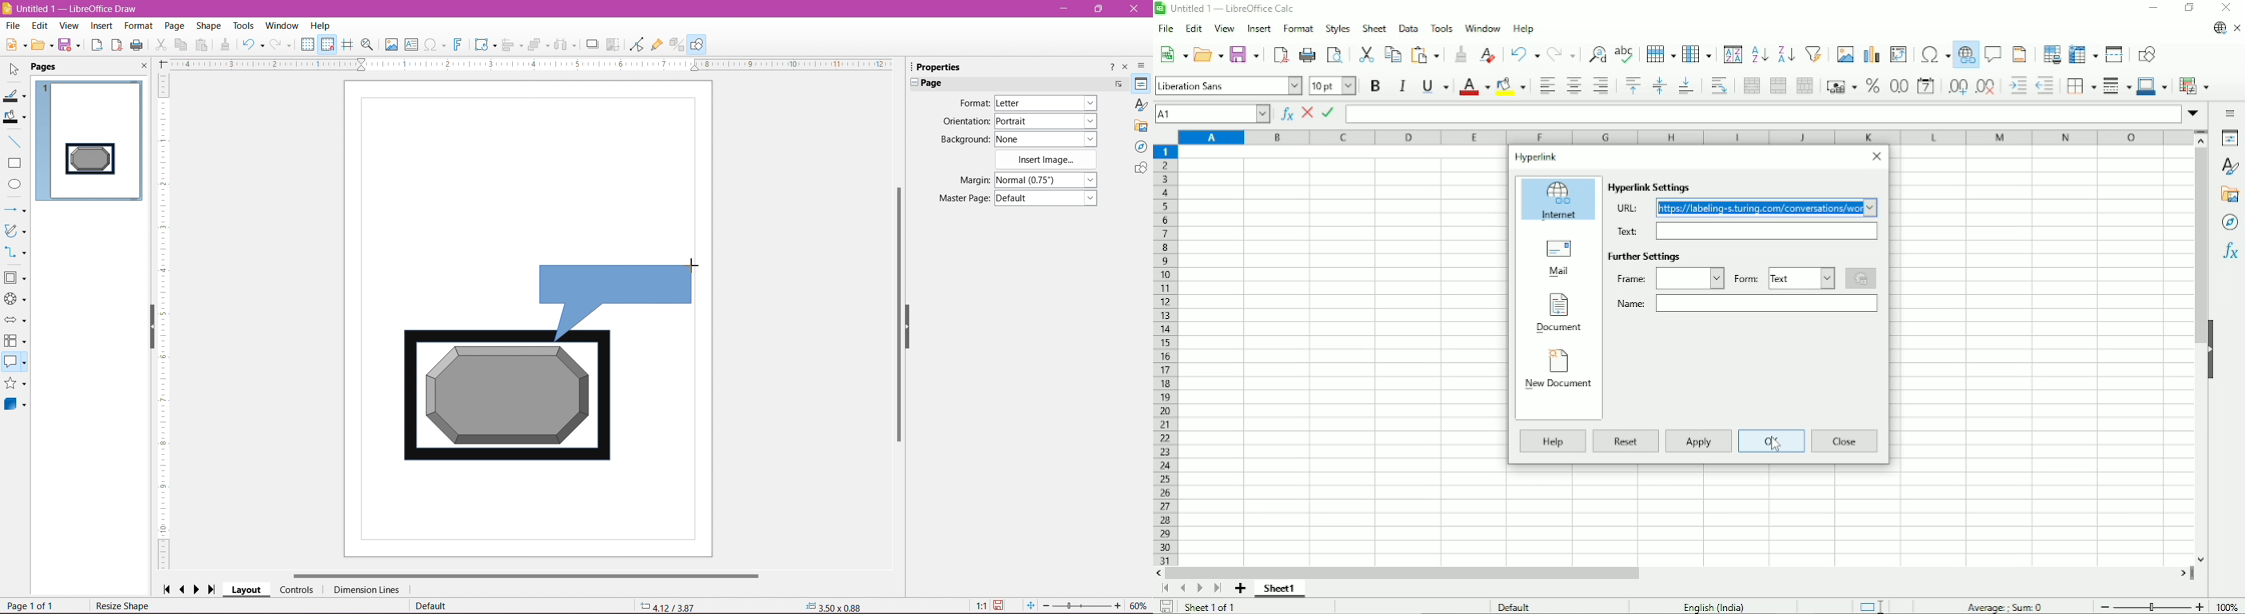  Describe the element at coordinates (12, 25) in the screenshot. I see `File` at that location.